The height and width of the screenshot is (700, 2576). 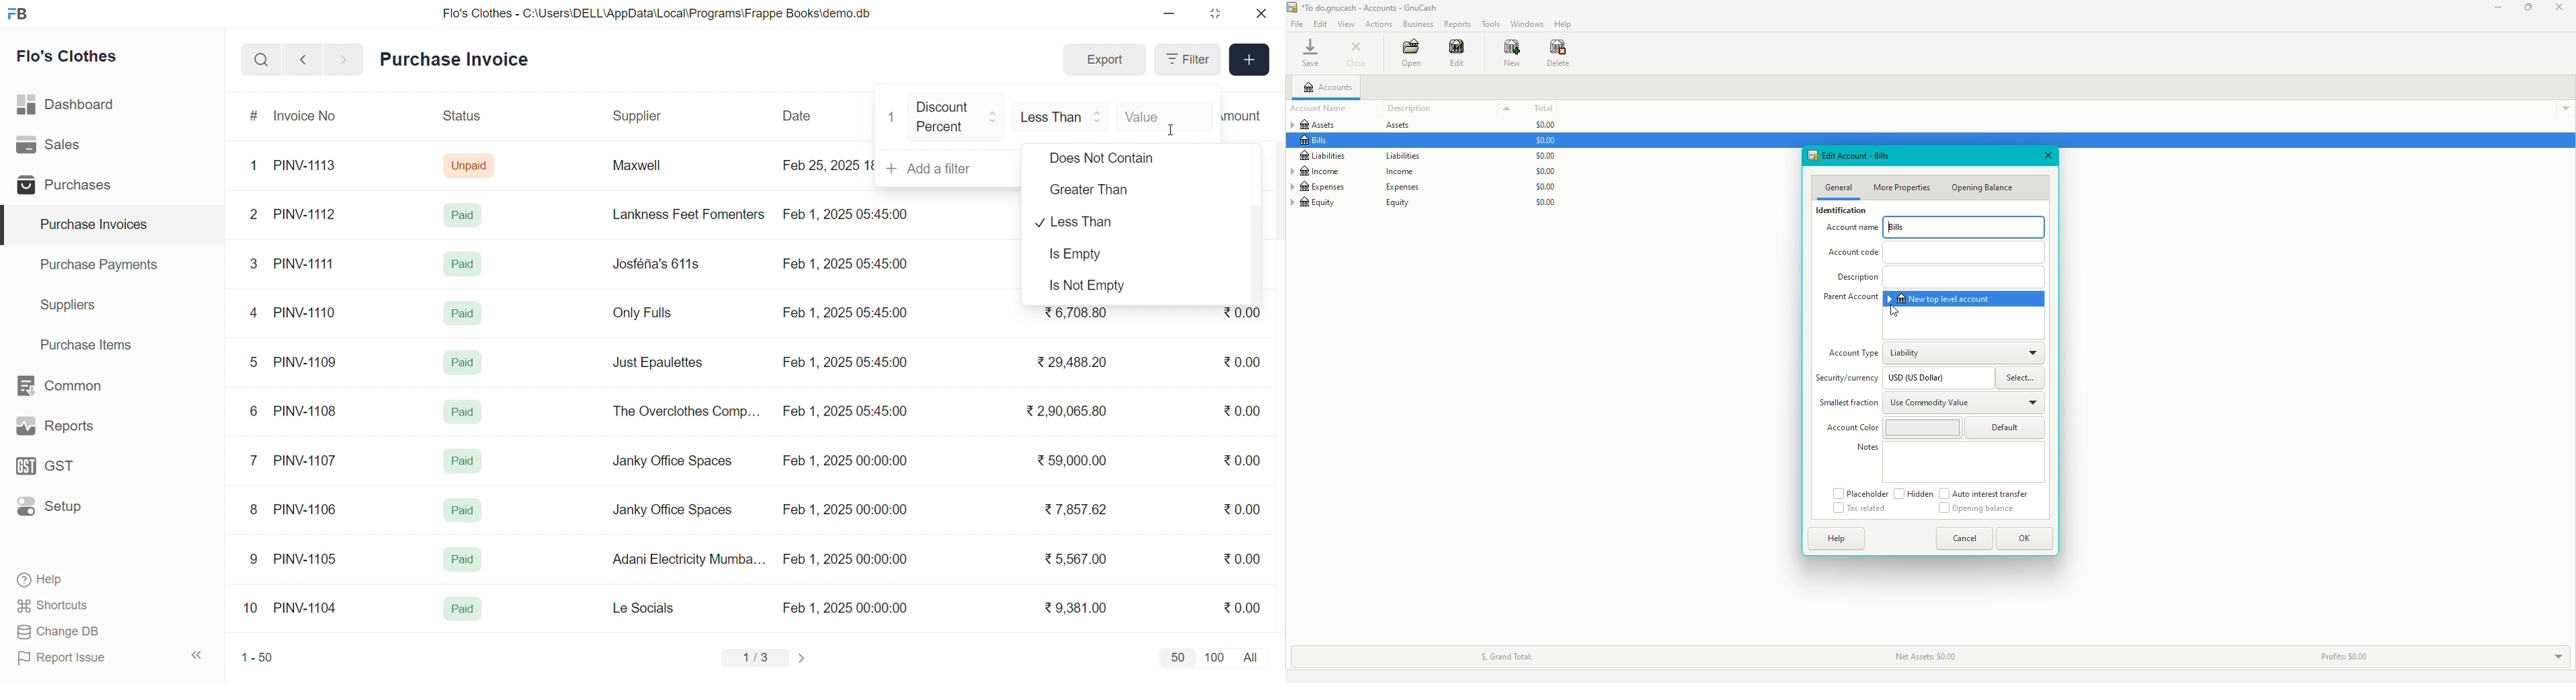 What do you see at coordinates (655, 607) in the screenshot?
I see `Le Socials` at bounding box center [655, 607].